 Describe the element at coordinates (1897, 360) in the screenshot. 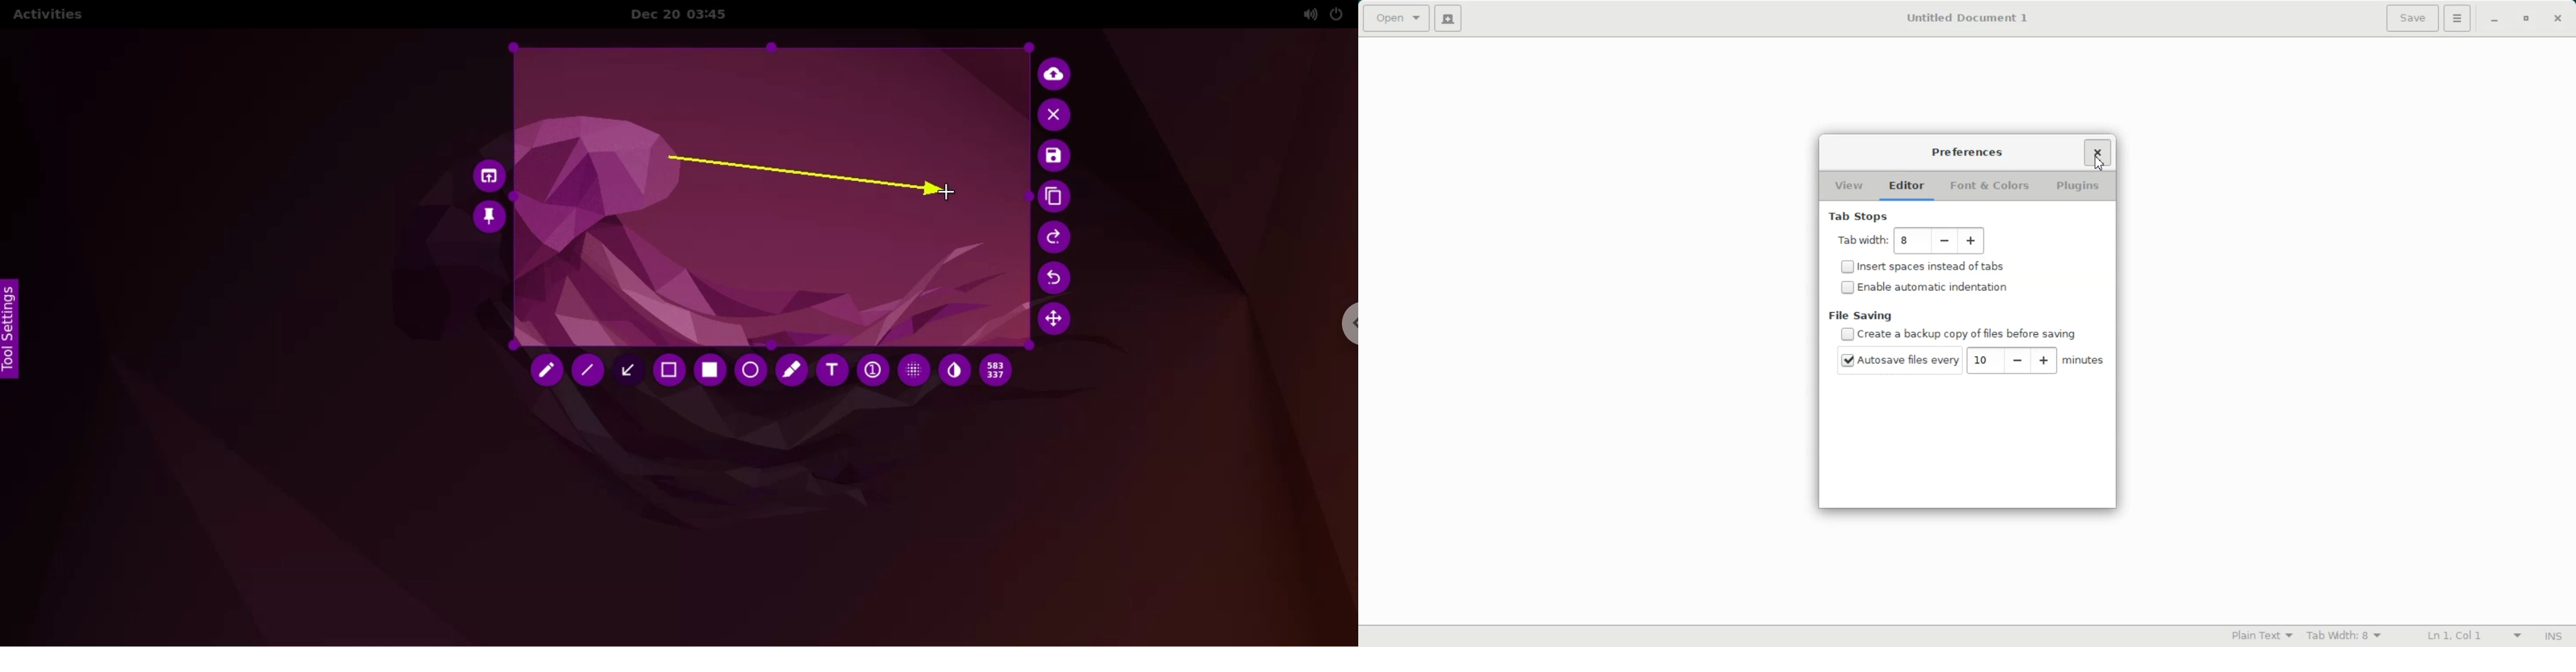

I see `(un)check autosave file every 10 minutes set` at that location.